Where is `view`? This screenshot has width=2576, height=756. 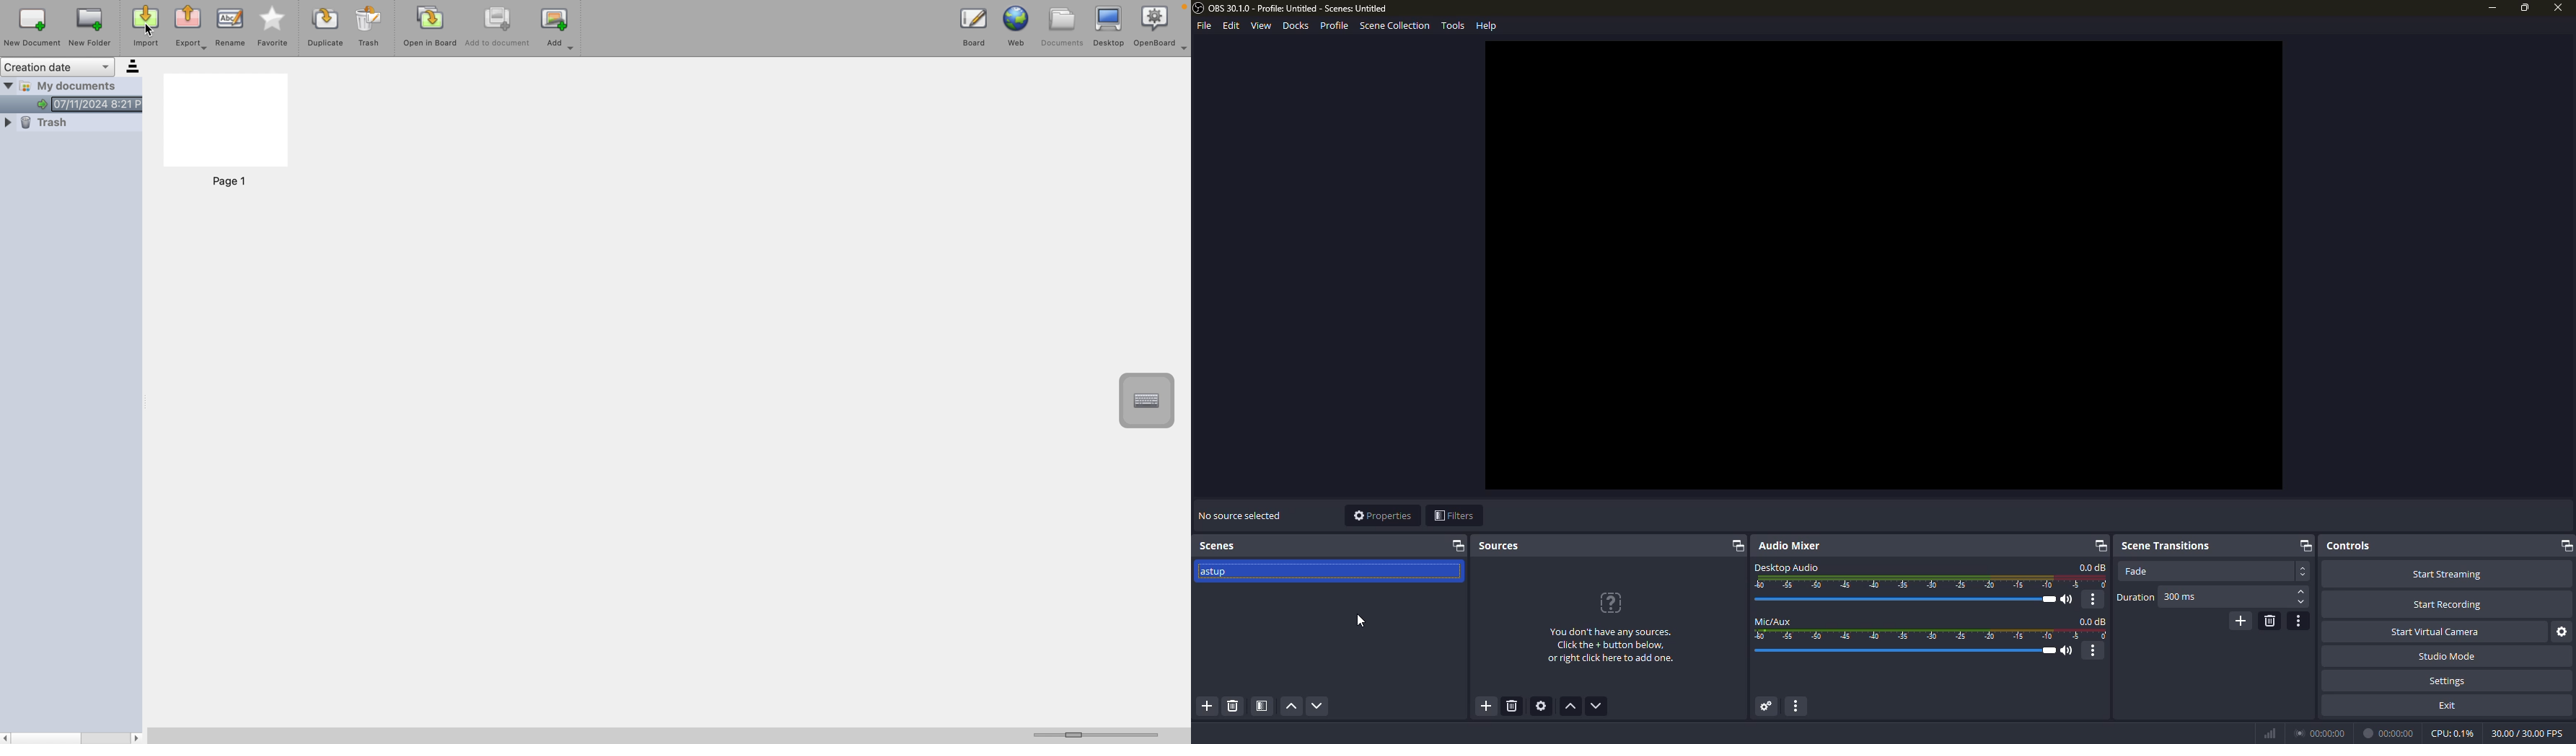 view is located at coordinates (1260, 26).